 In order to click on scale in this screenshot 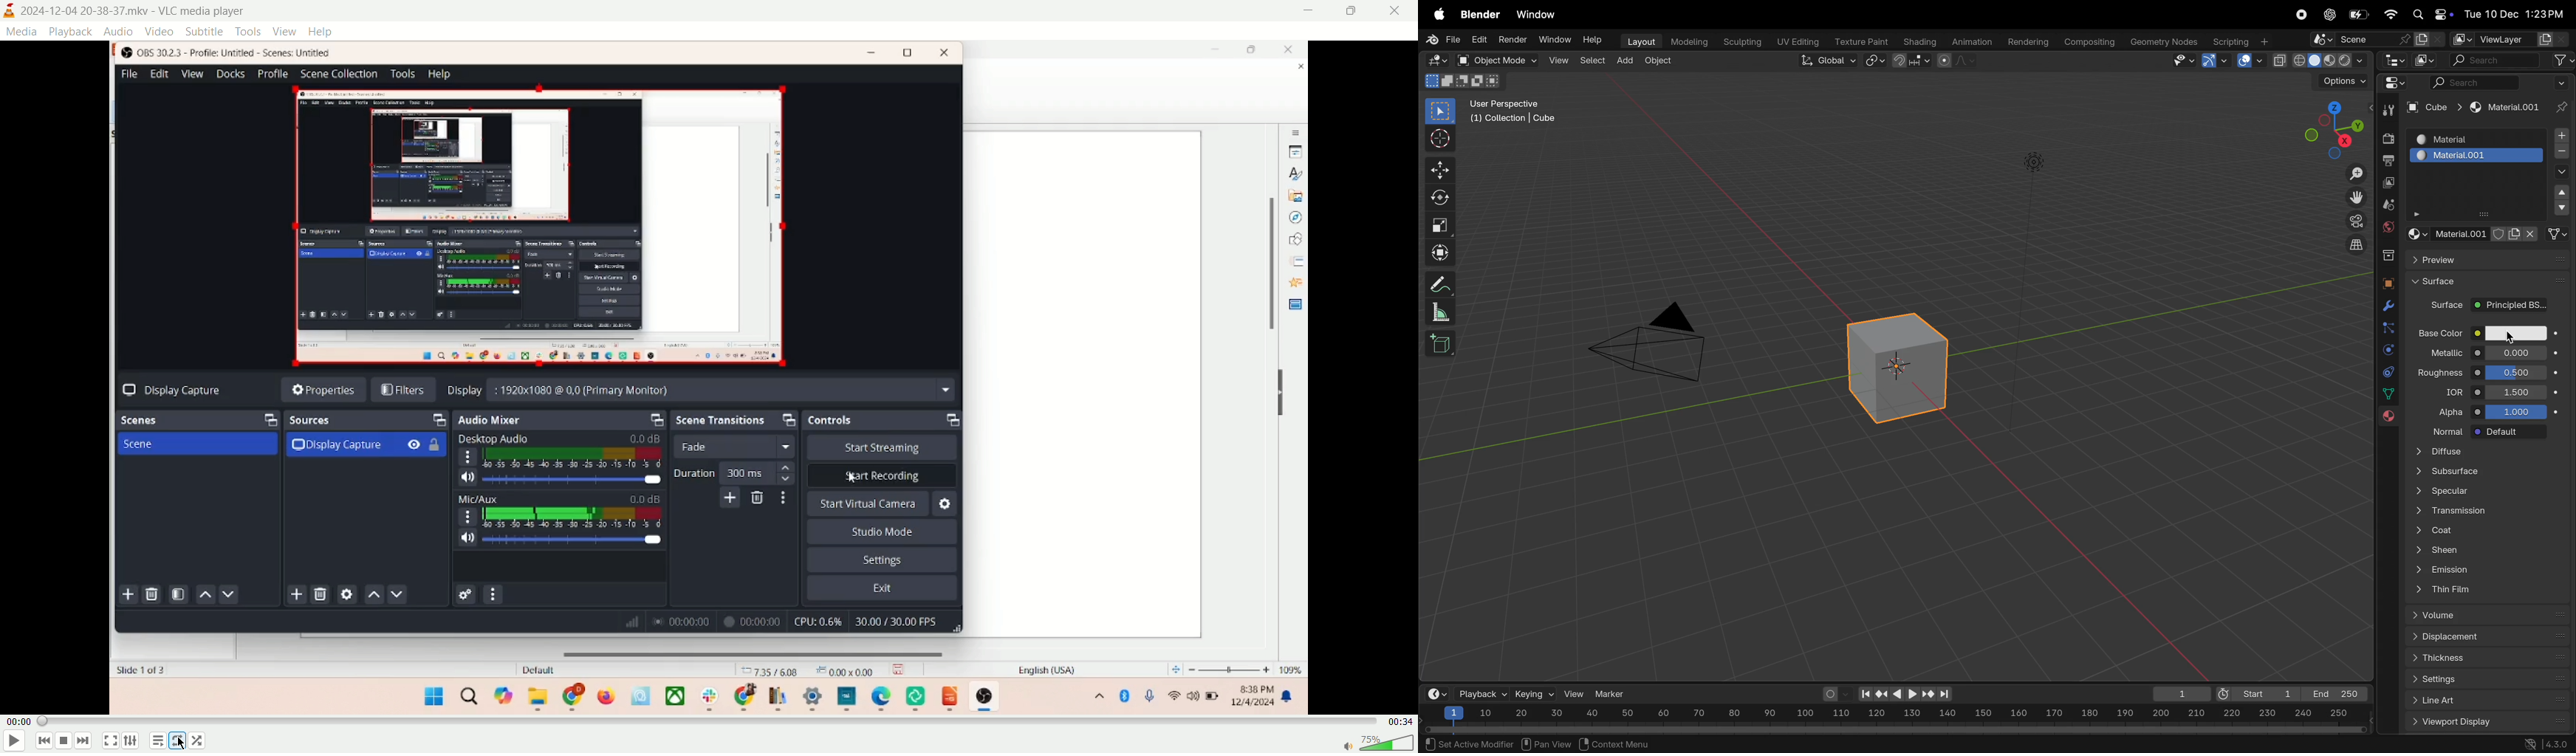, I will do `click(1437, 312)`.